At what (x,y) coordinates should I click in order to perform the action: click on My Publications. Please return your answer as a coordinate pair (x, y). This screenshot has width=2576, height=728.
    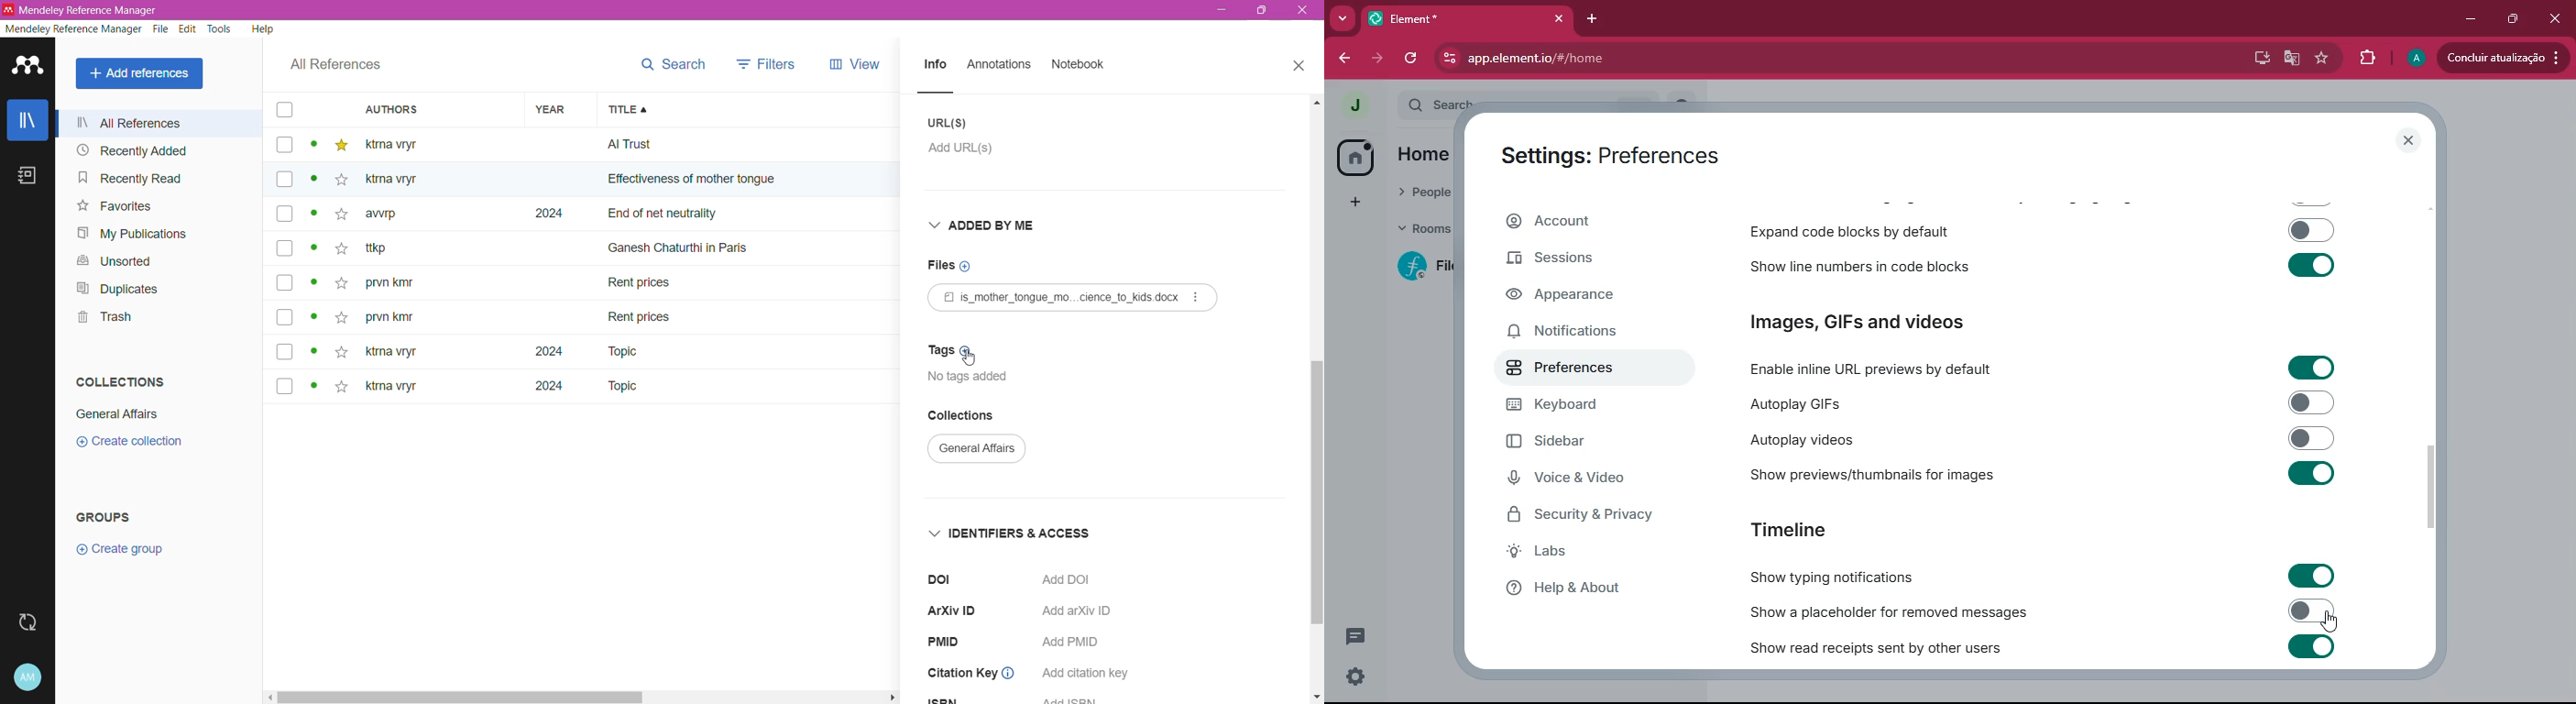
    Looking at the image, I should click on (135, 234).